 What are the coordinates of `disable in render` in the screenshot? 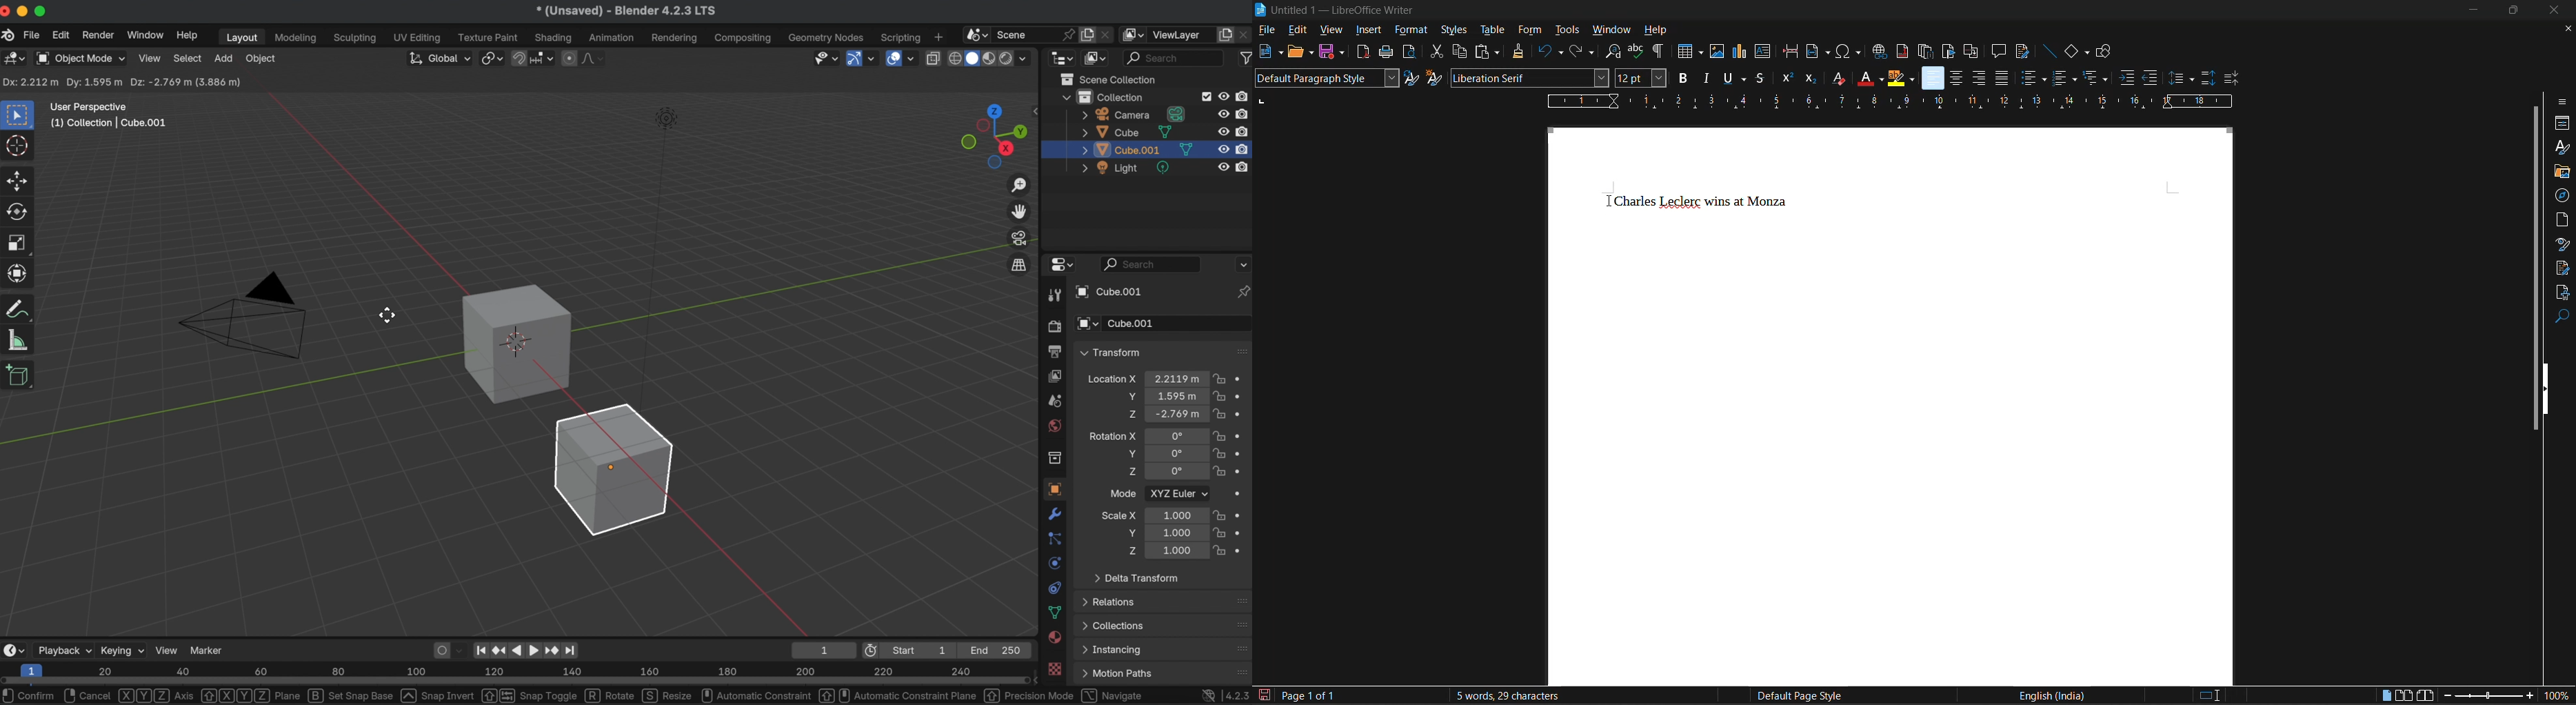 It's located at (1244, 96).